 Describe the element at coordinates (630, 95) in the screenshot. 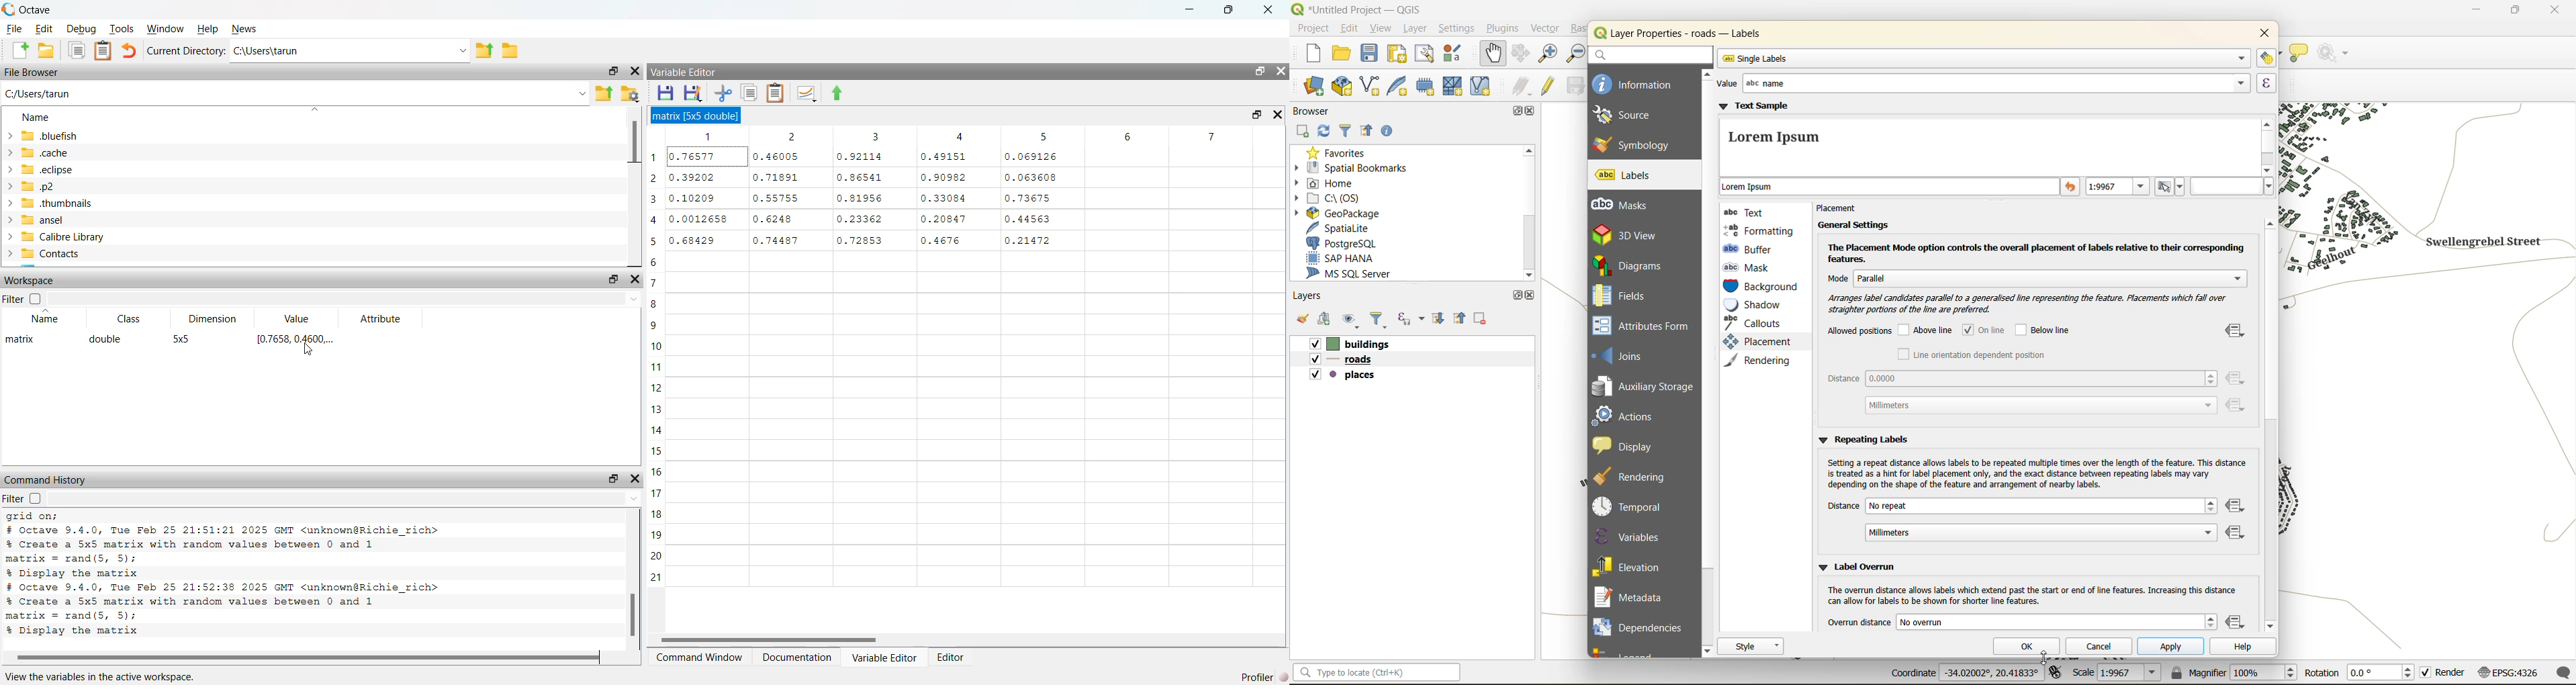

I see `settings` at that location.